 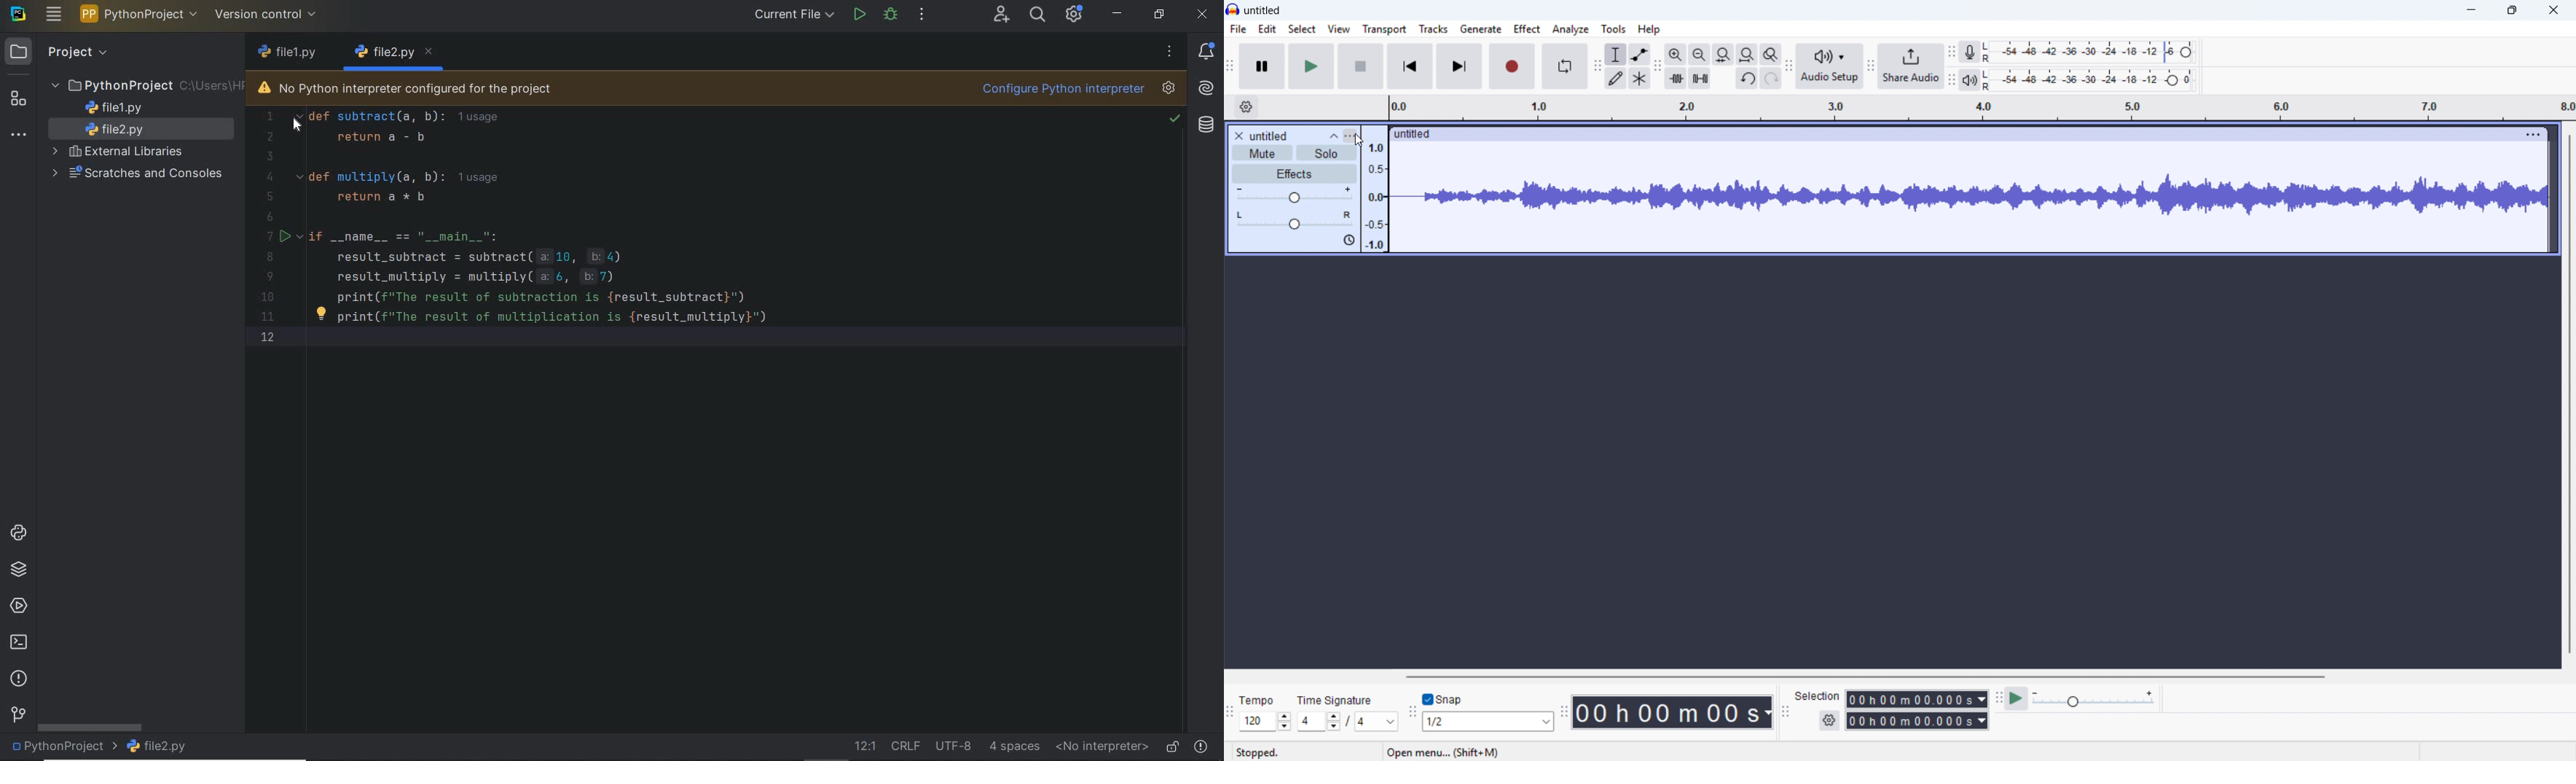 I want to click on file encoding, so click(x=954, y=745).